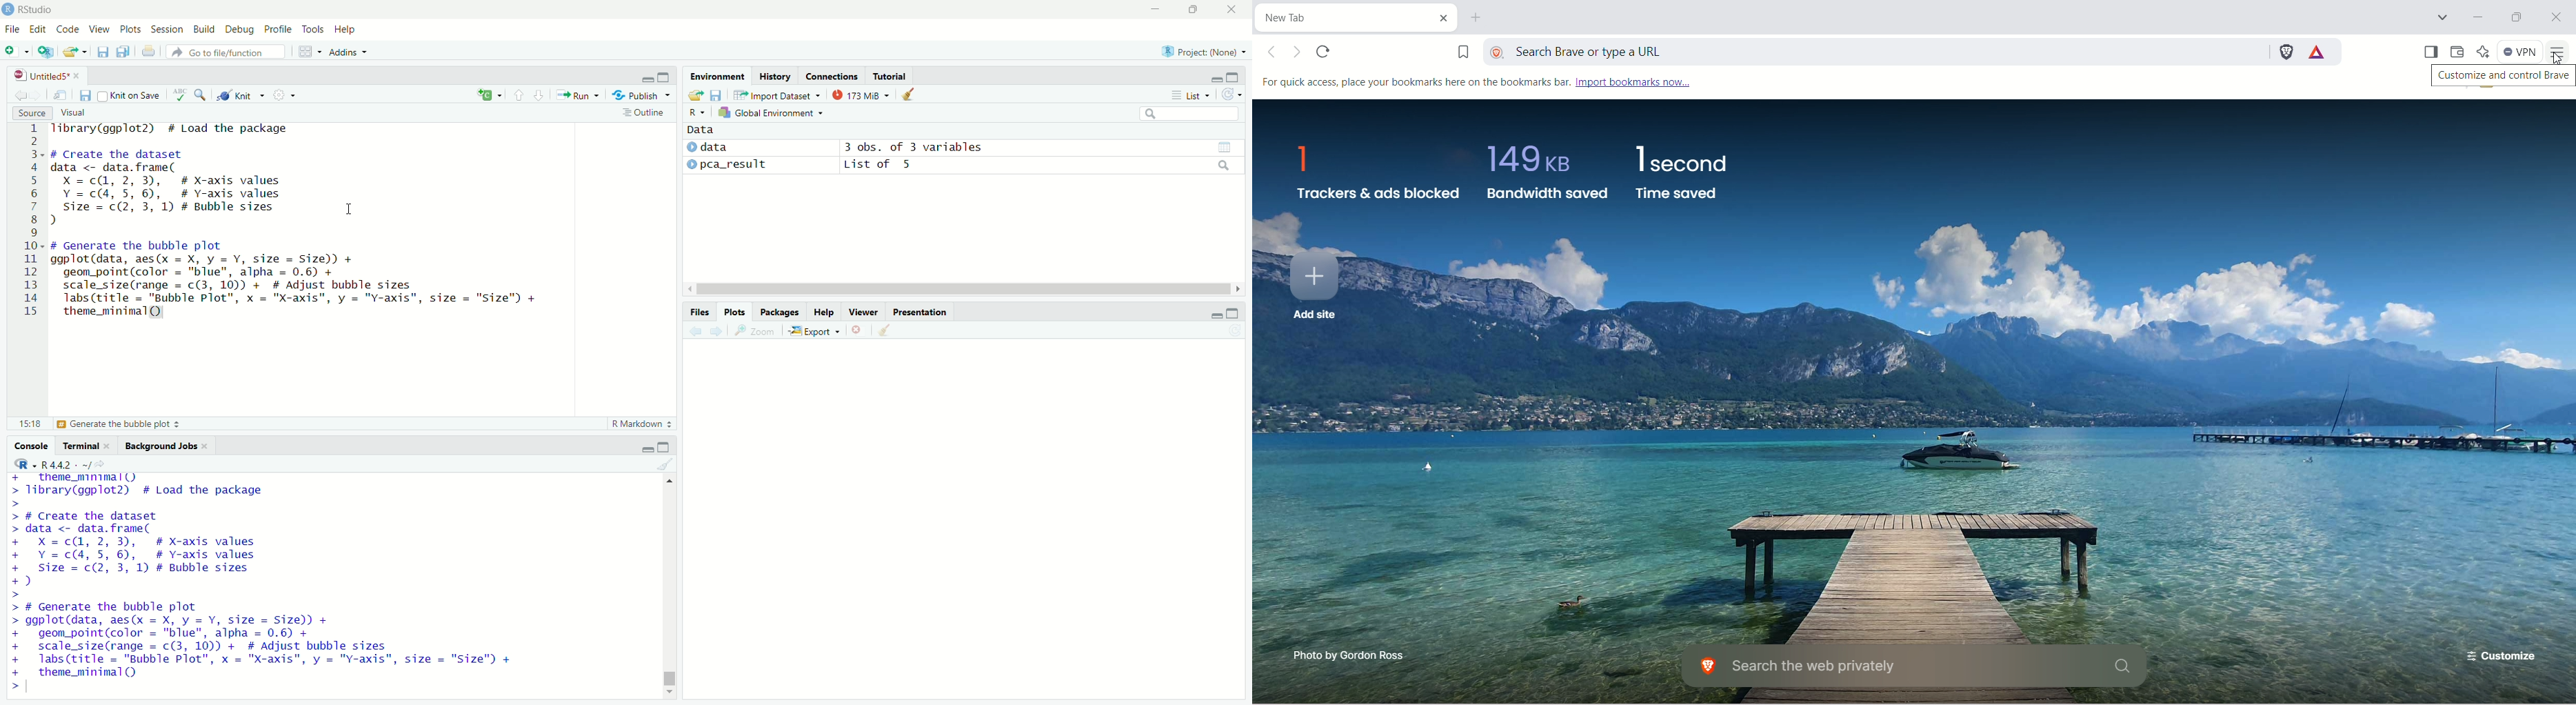 This screenshot has height=728, width=2576. What do you see at coordinates (718, 331) in the screenshot?
I see `next plot` at bounding box center [718, 331].